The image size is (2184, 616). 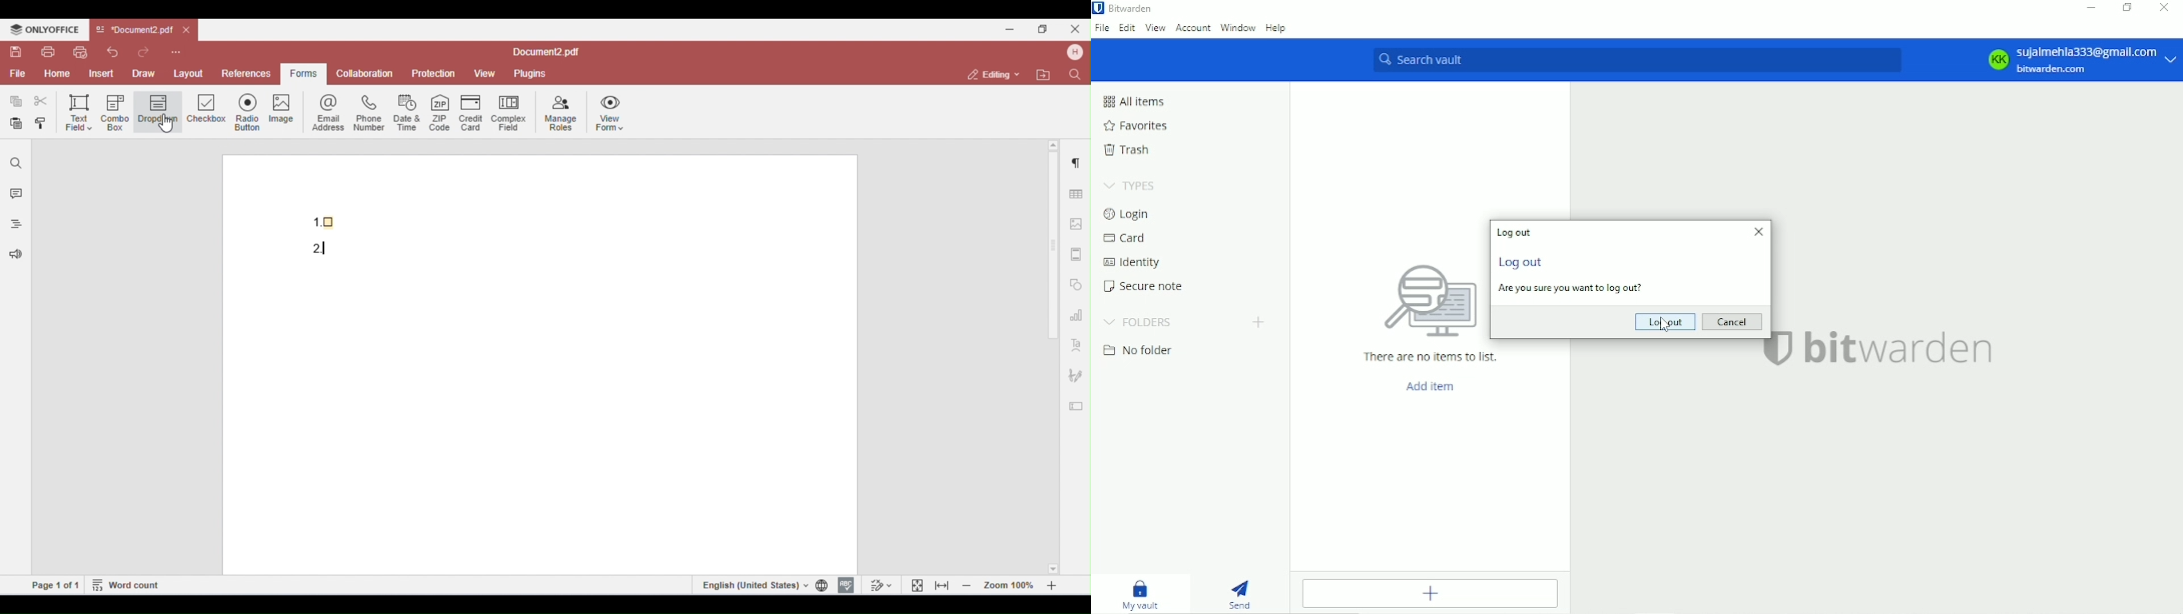 I want to click on Logout, so click(x=1665, y=322).